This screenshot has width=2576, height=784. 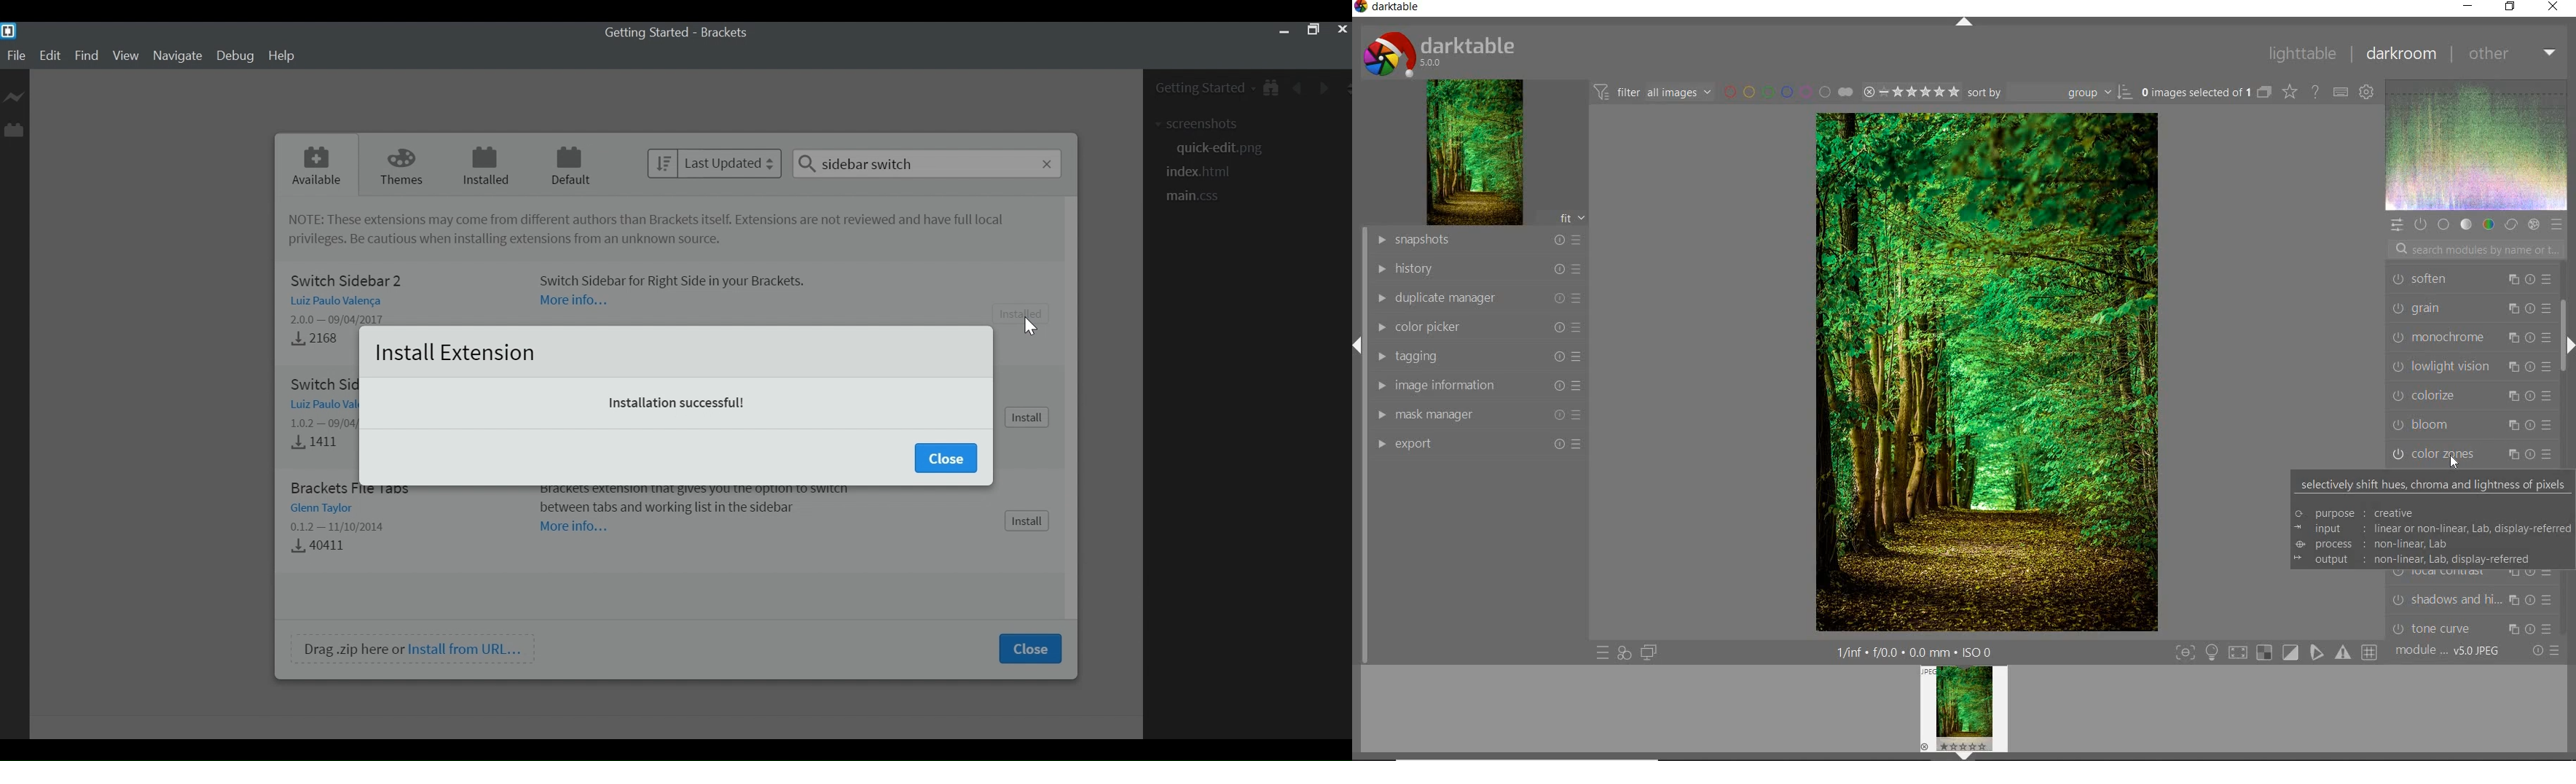 What do you see at coordinates (51, 57) in the screenshot?
I see `Edit` at bounding box center [51, 57].